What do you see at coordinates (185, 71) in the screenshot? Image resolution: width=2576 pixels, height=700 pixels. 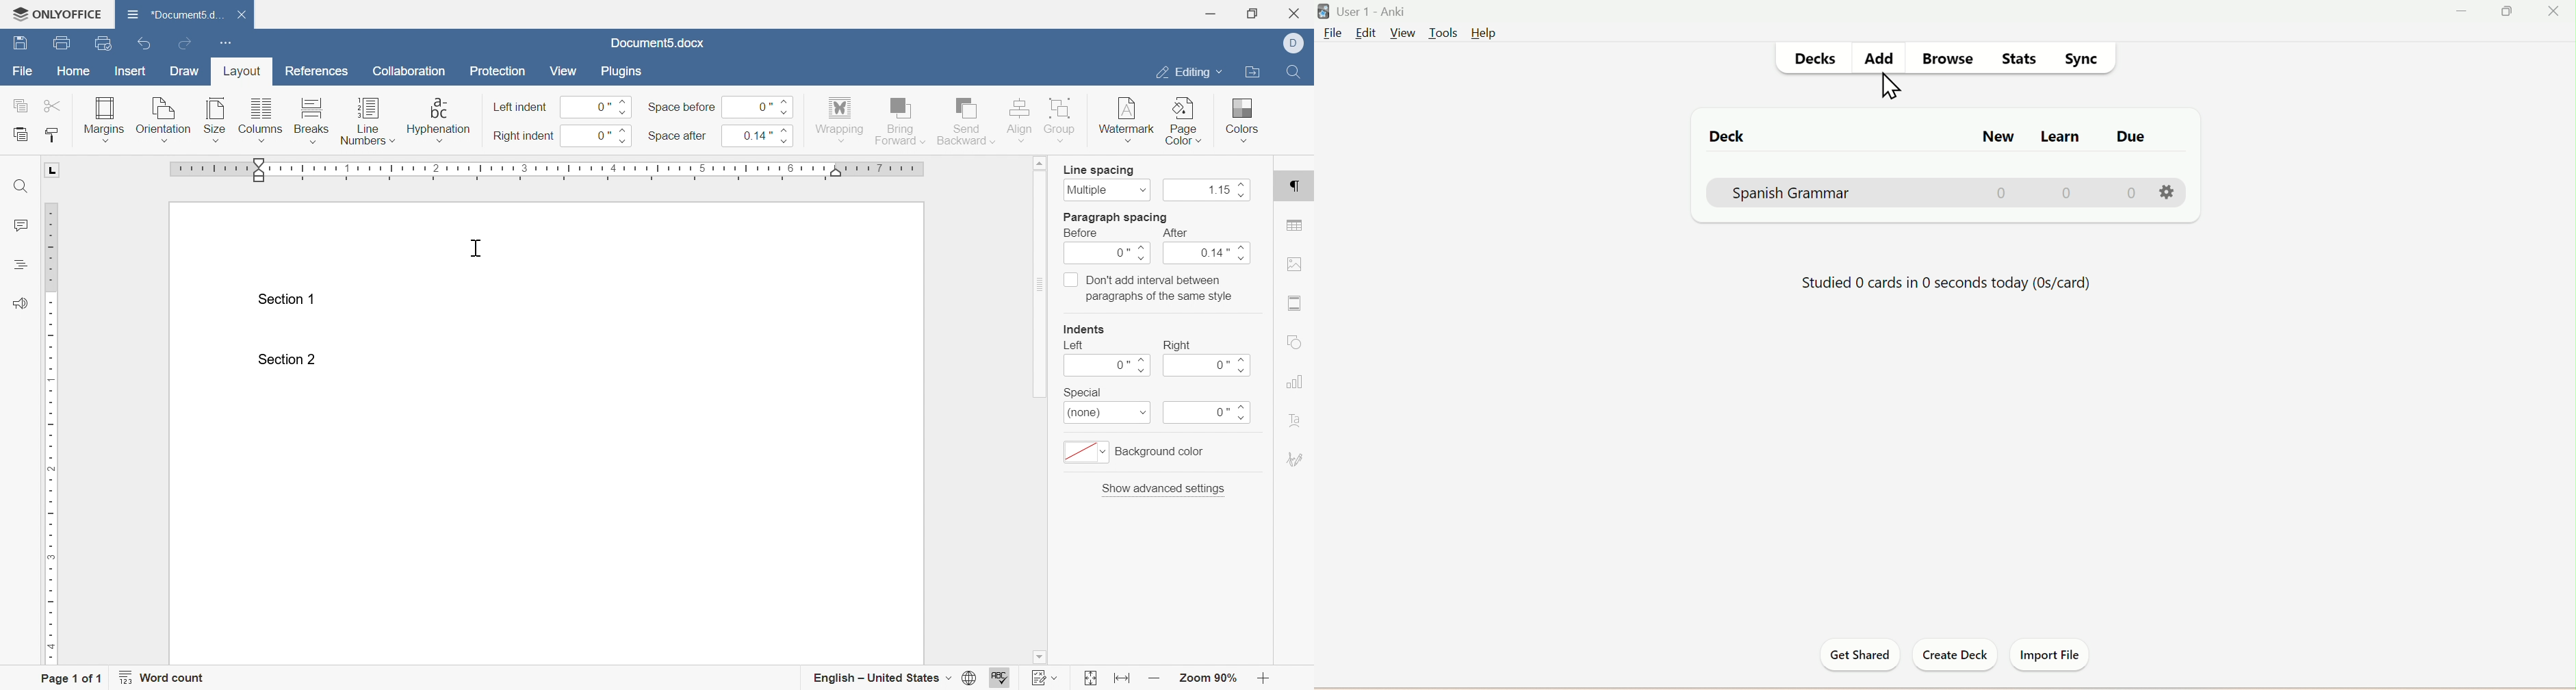 I see `draw` at bounding box center [185, 71].